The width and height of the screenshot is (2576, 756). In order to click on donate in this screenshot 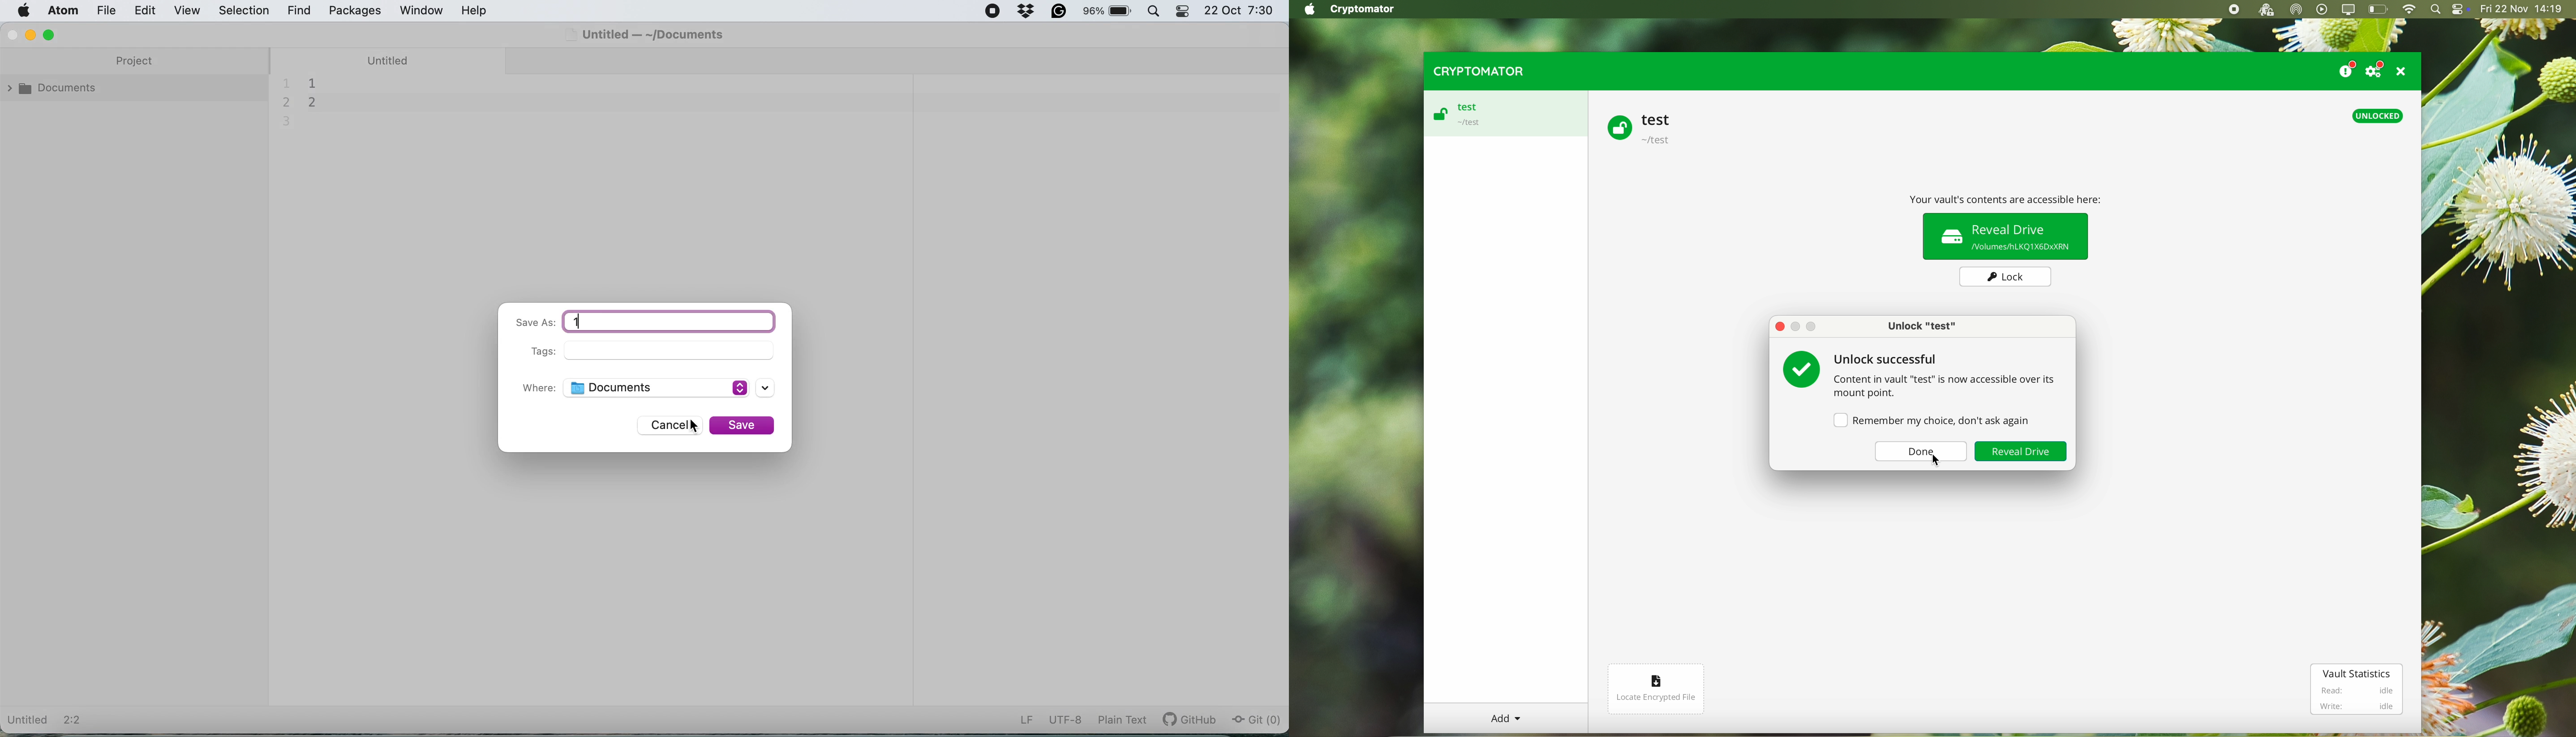, I will do `click(2346, 67)`.